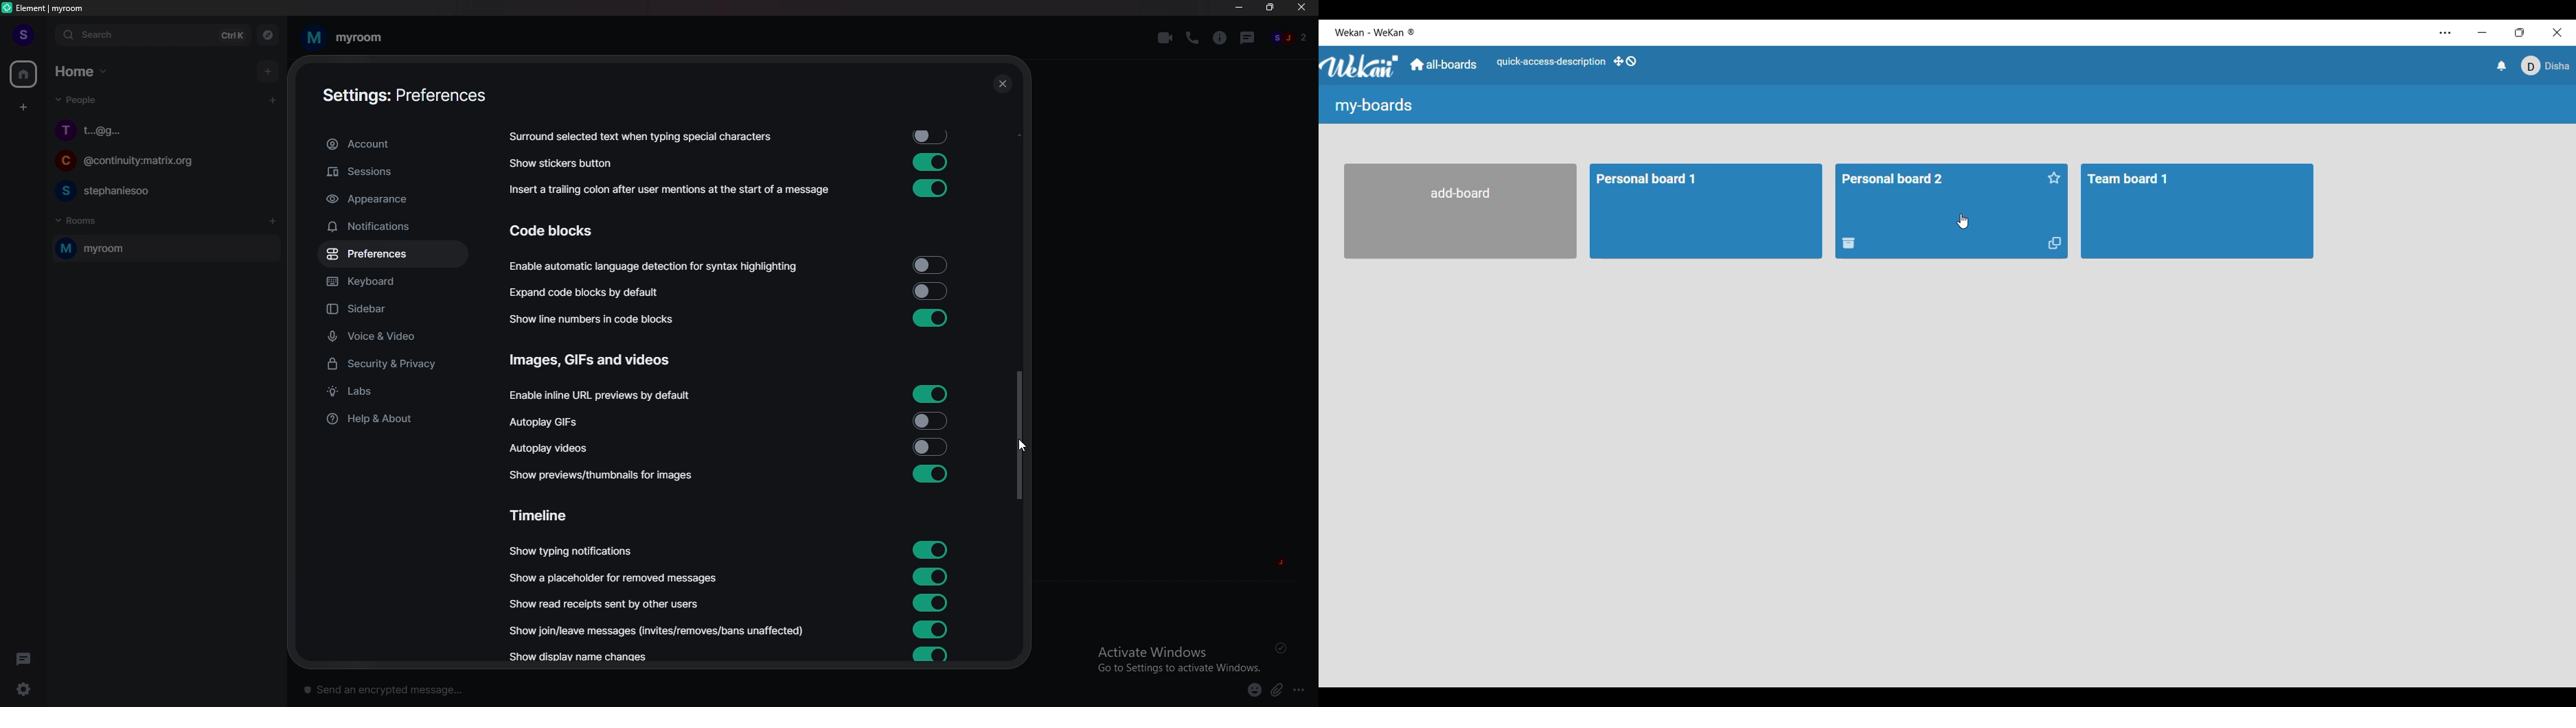  What do you see at coordinates (931, 655) in the screenshot?
I see `toggle` at bounding box center [931, 655].